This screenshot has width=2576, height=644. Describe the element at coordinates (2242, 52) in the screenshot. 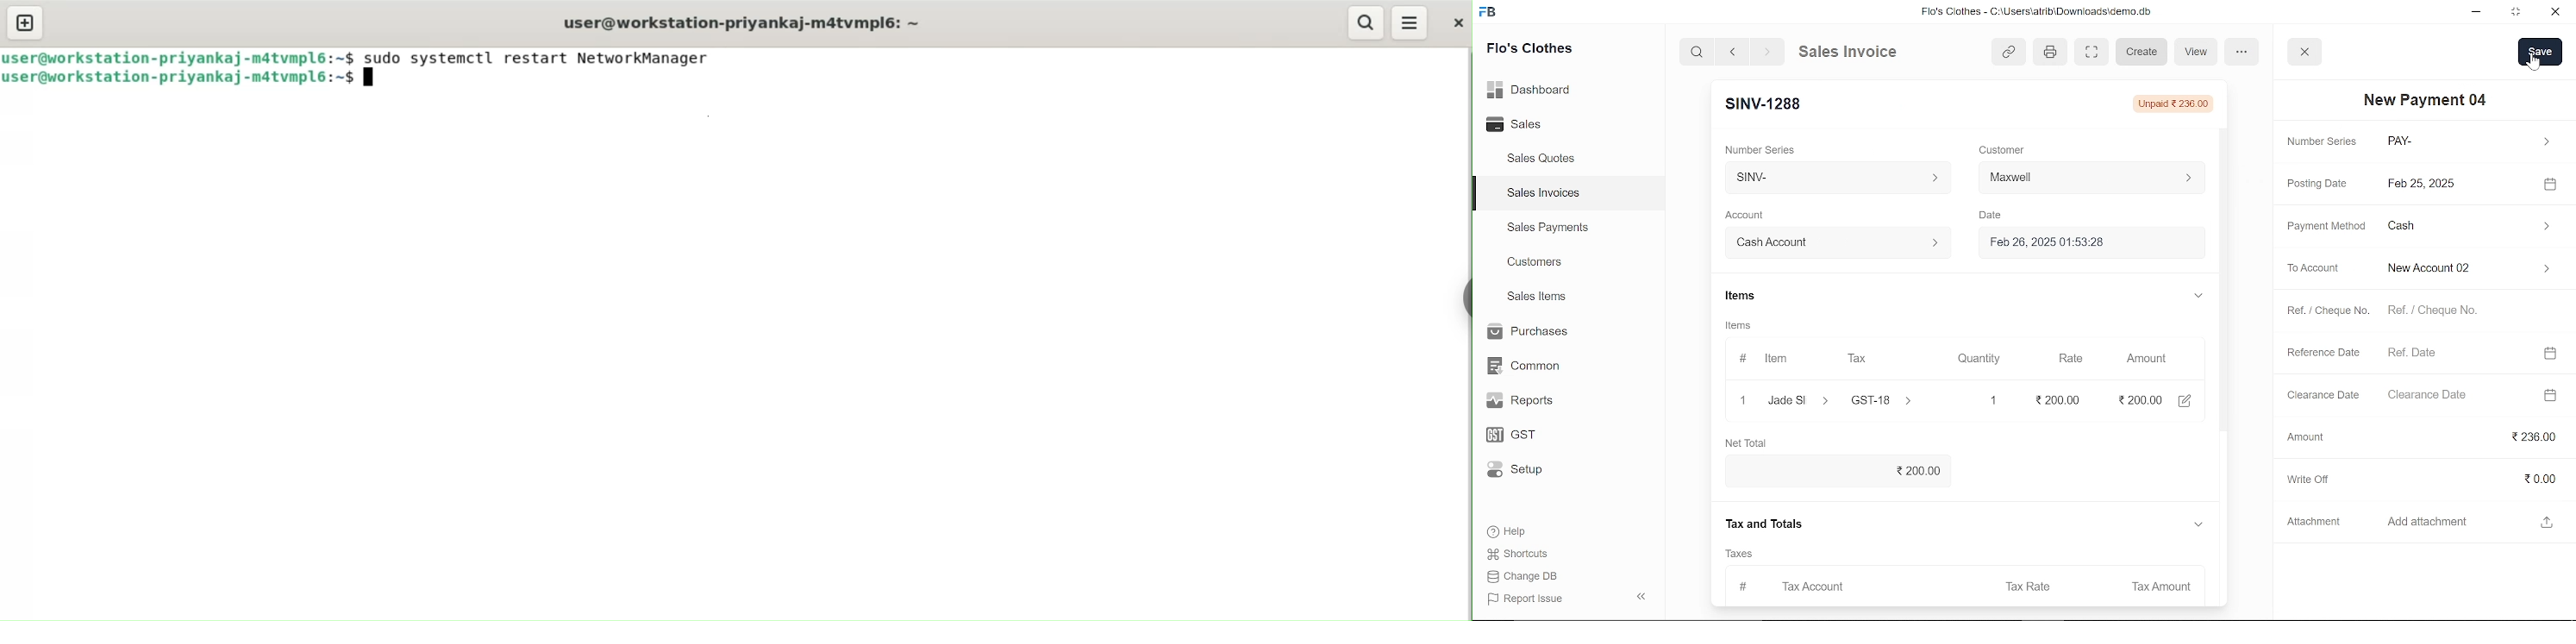

I see `options` at that location.